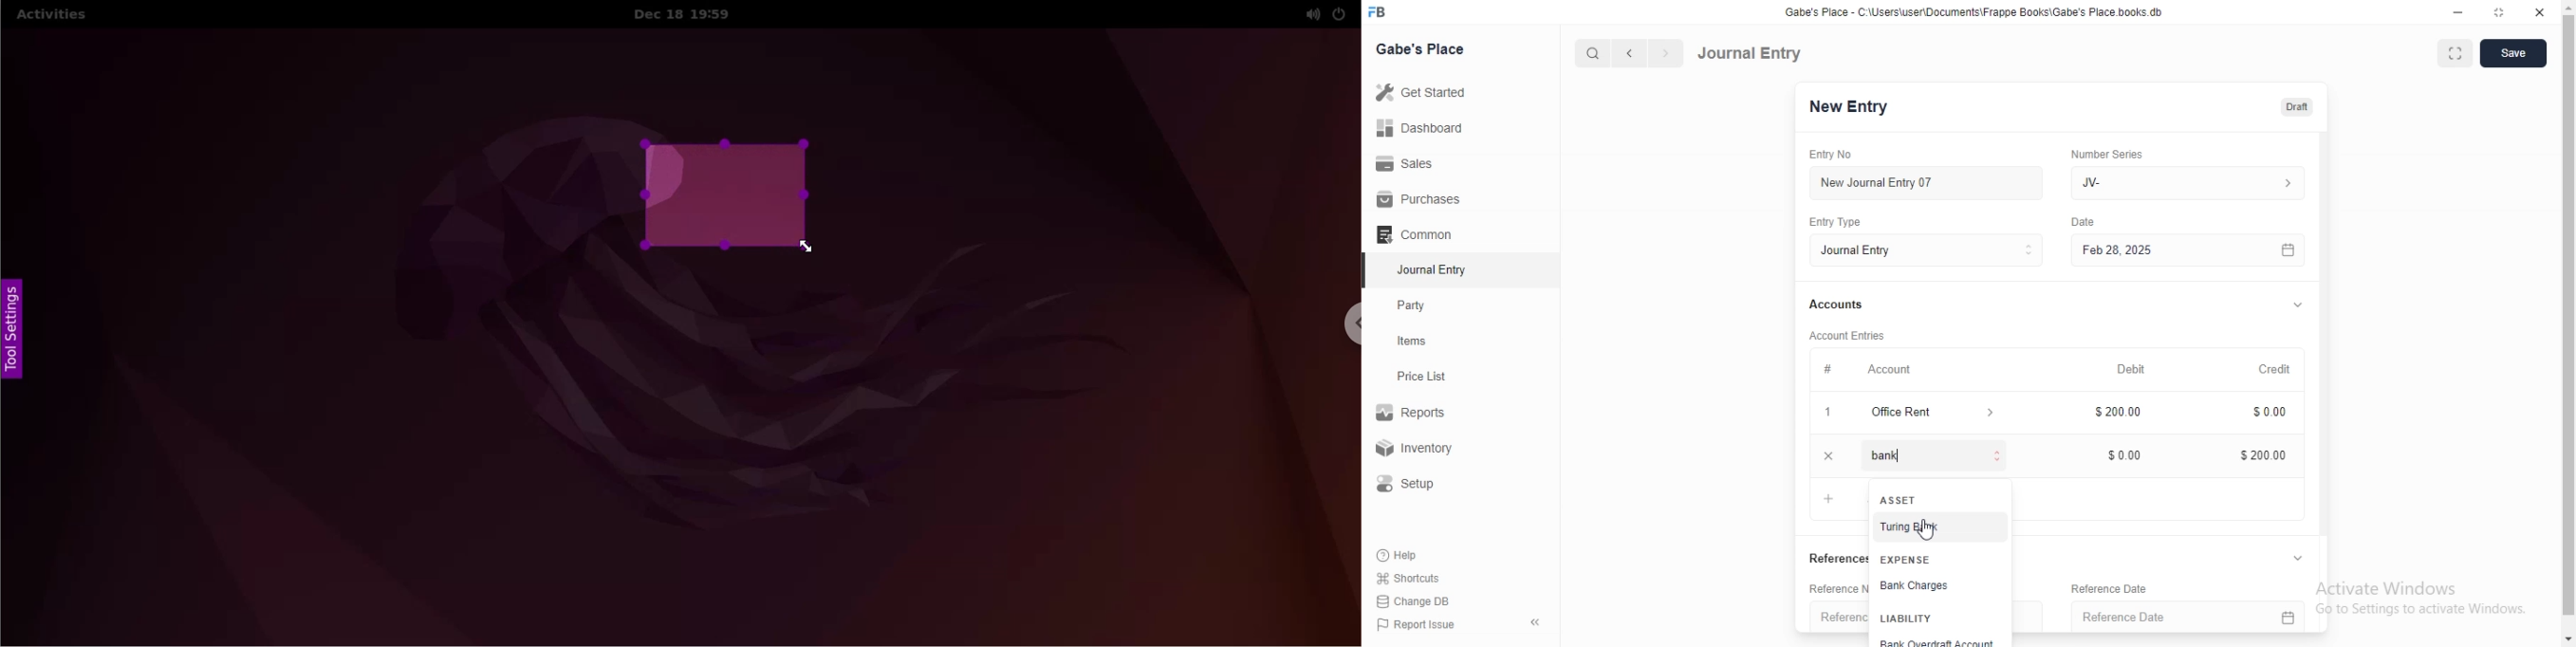 This screenshot has height=672, width=2576. Describe the element at coordinates (2125, 413) in the screenshot. I see `200` at that location.